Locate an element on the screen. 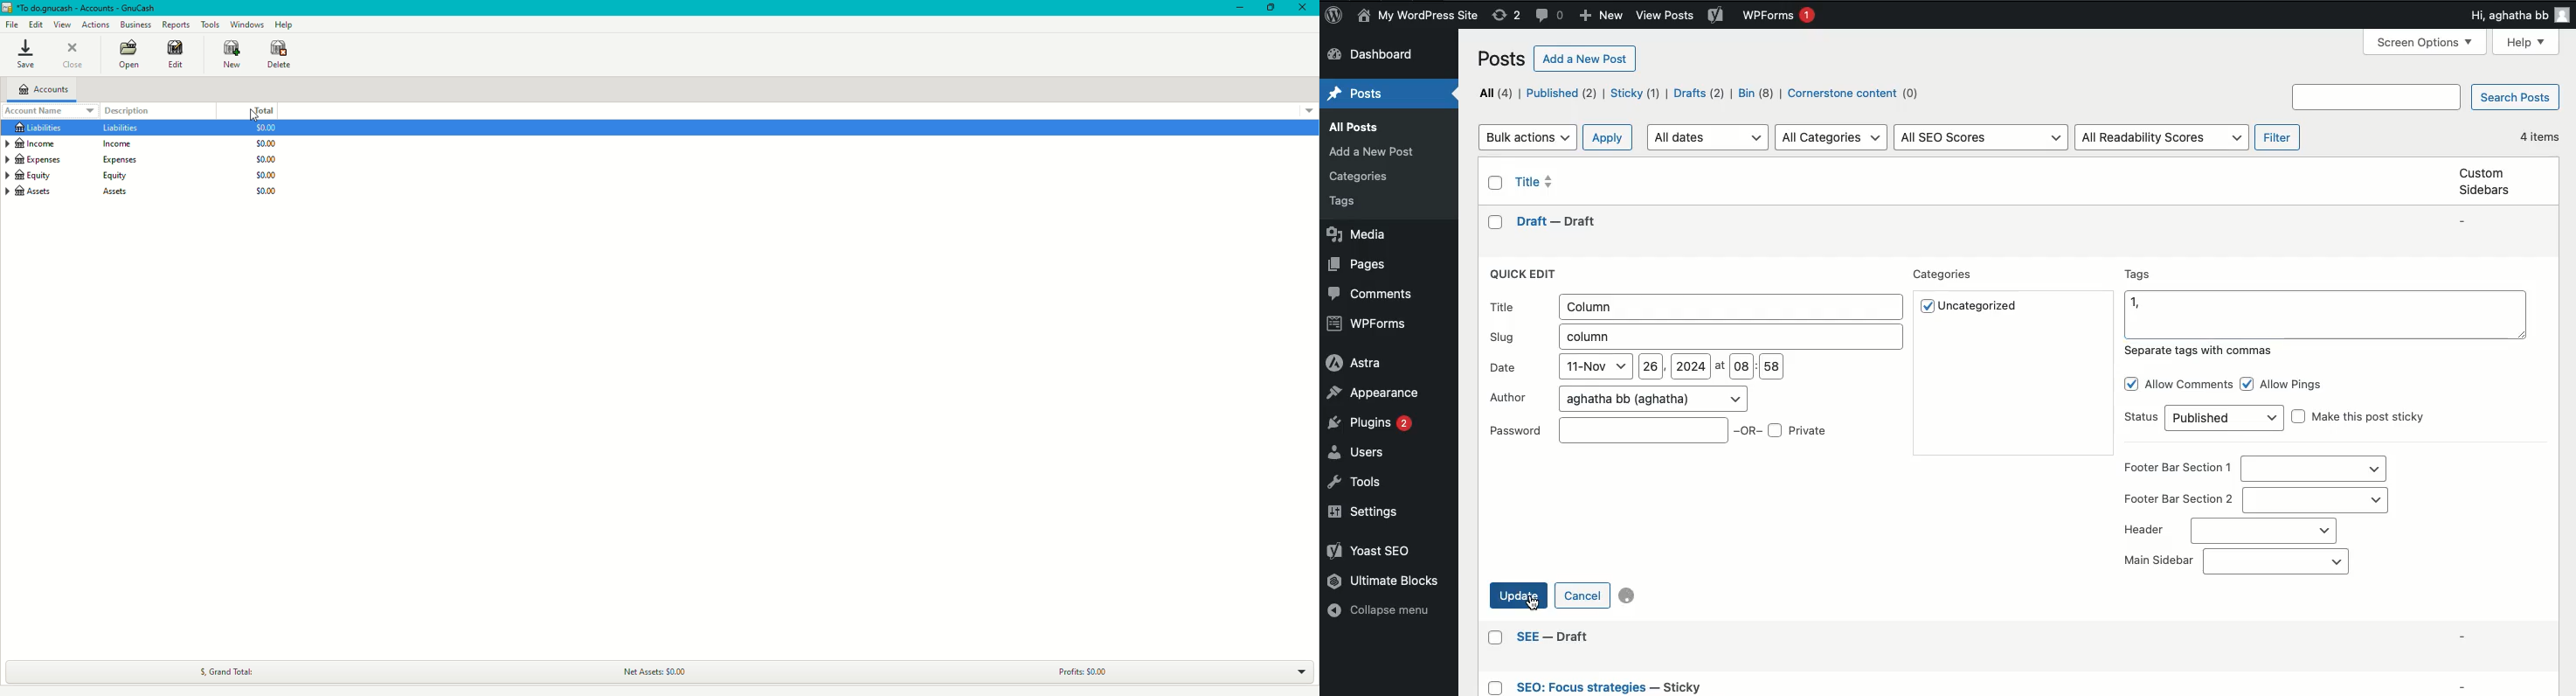 This screenshot has width=2576, height=700. Uncategorized is located at coordinates (1972, 306).